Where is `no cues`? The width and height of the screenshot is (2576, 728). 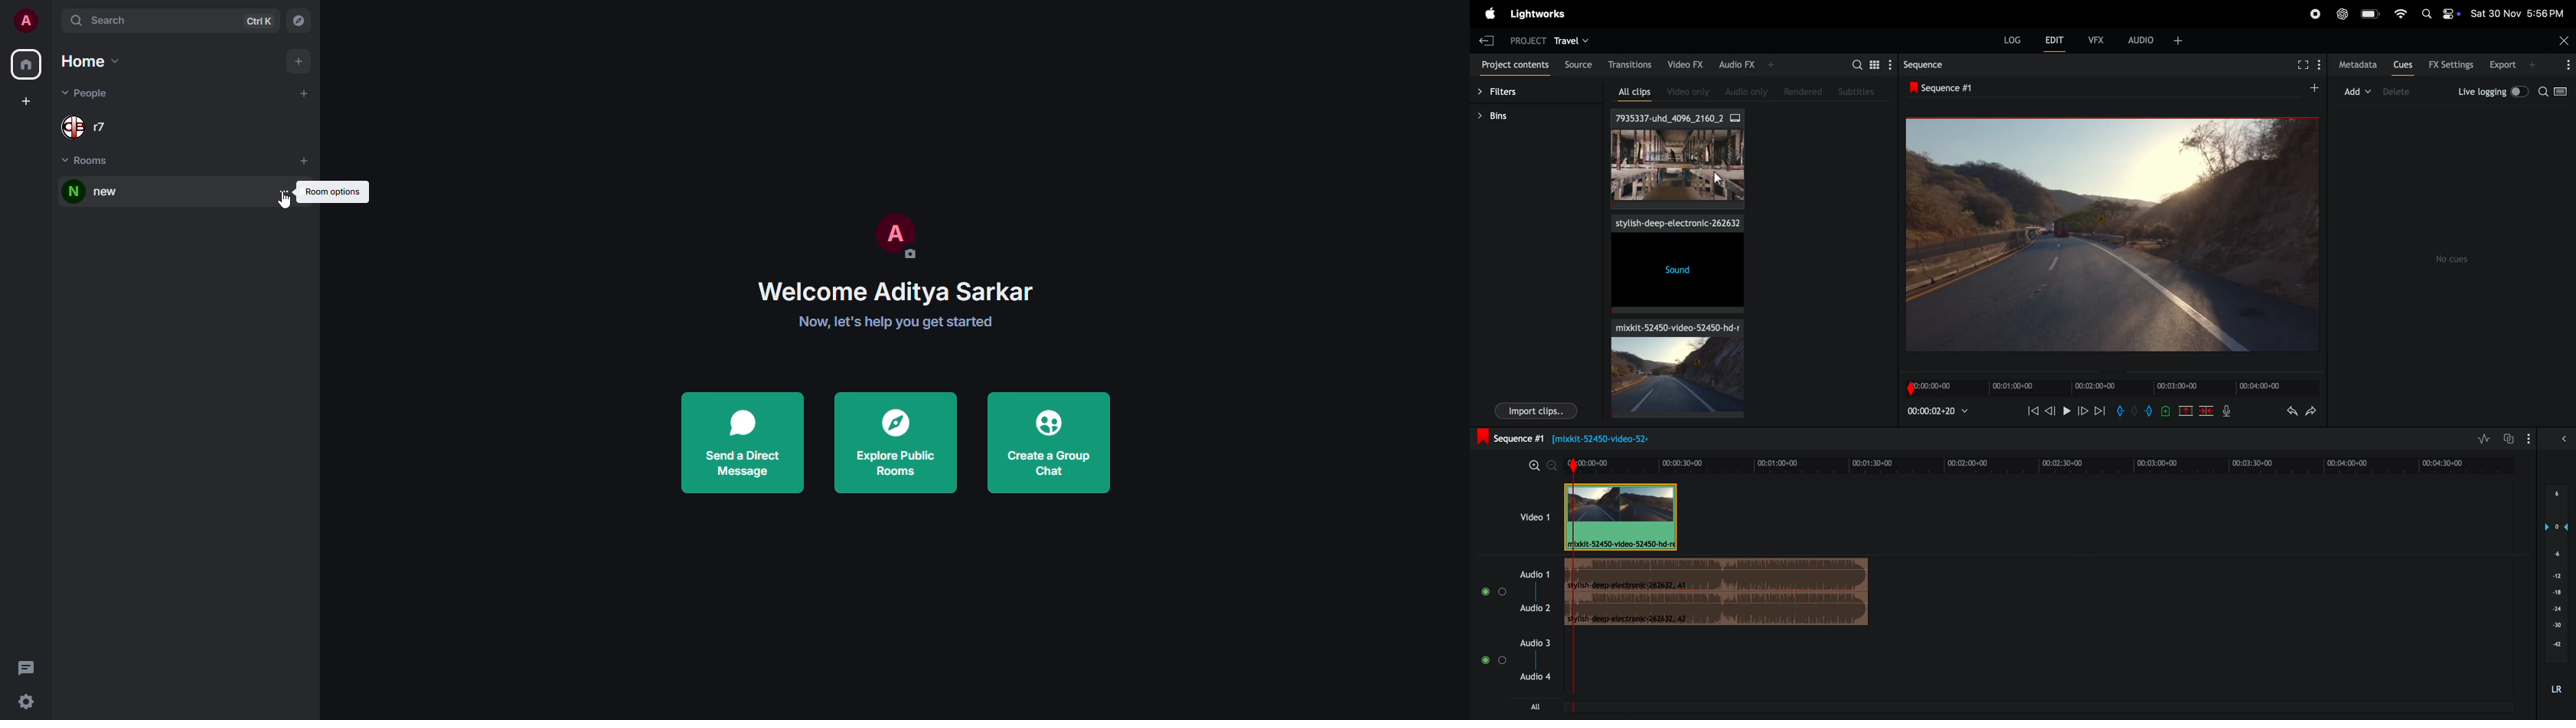
no cues is located at coordinates (2454, 259).